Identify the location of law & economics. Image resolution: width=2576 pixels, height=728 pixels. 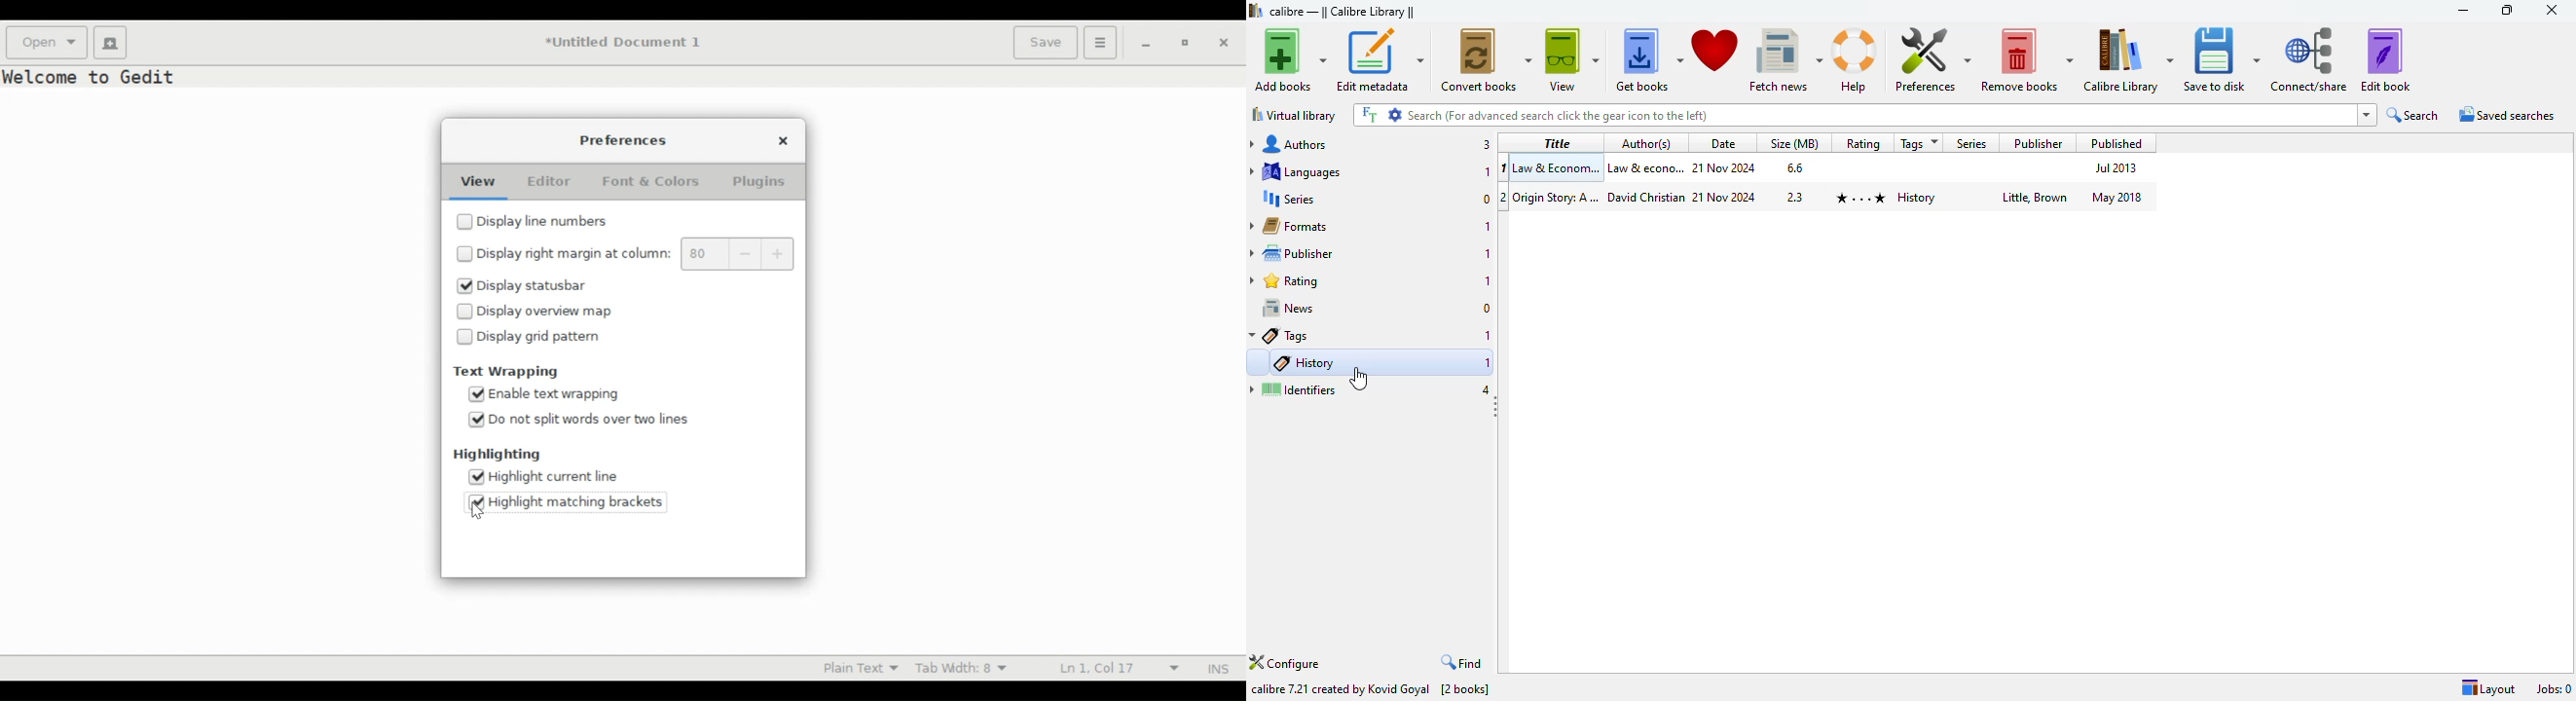
(1558, 169).